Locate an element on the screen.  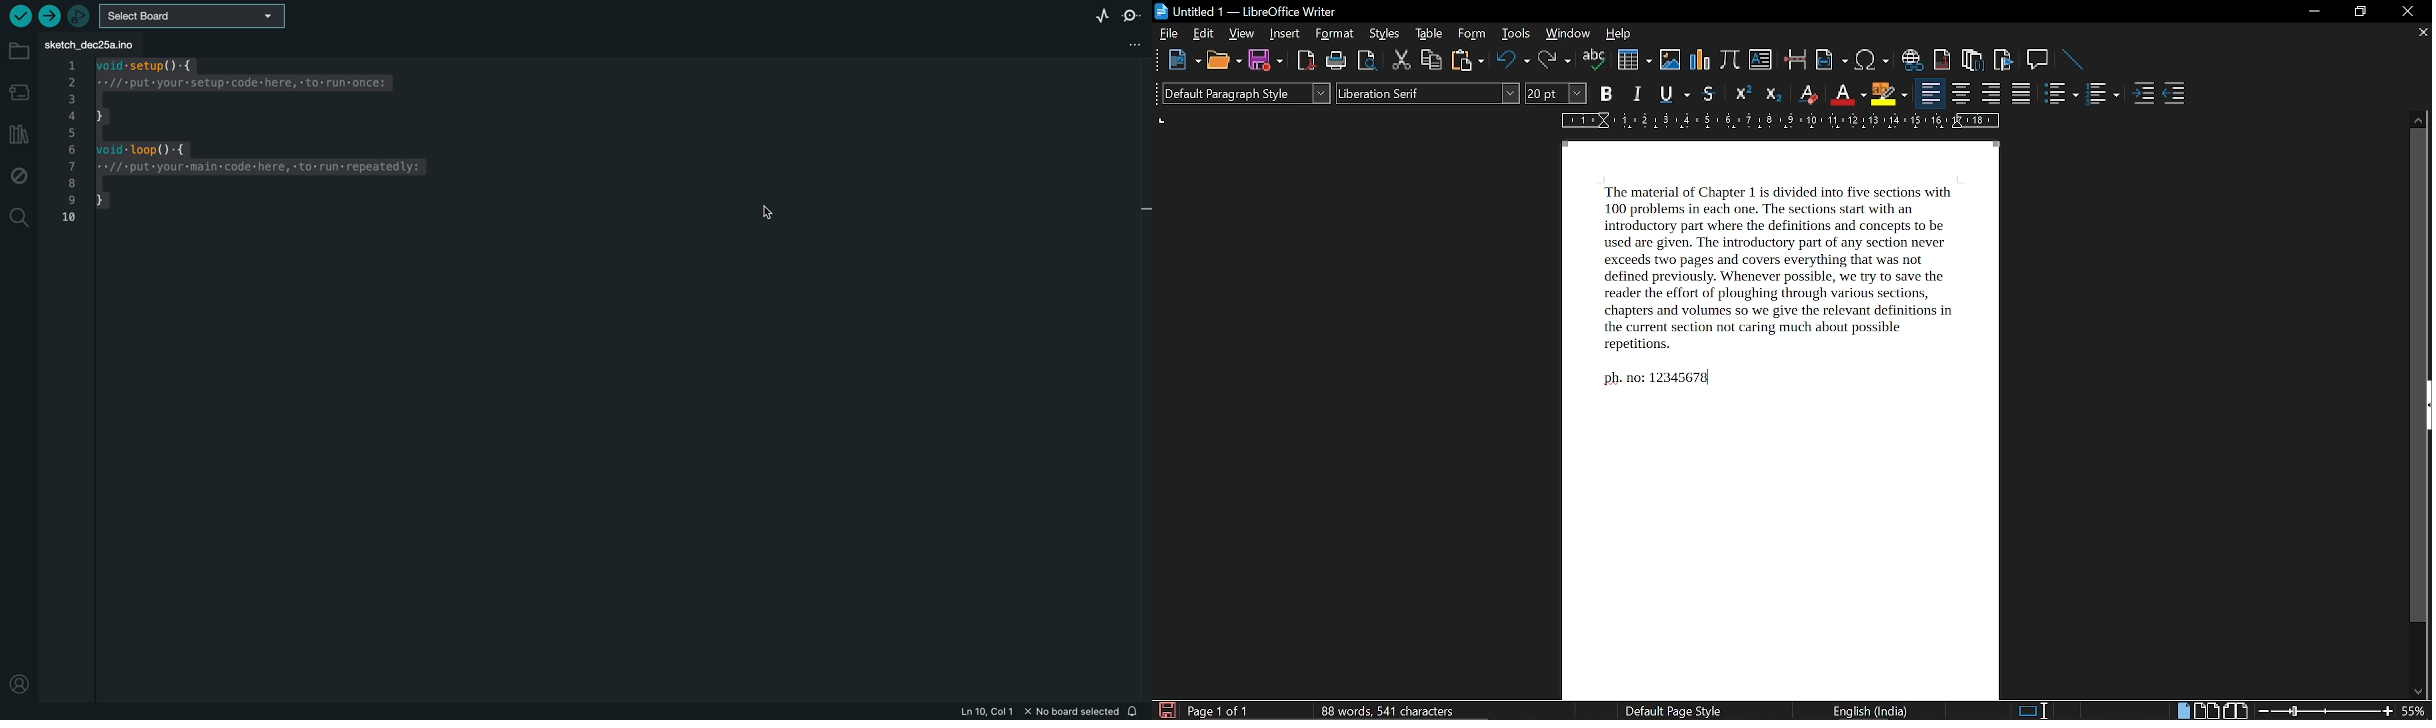
underline is located at coordinates (1673, 93).